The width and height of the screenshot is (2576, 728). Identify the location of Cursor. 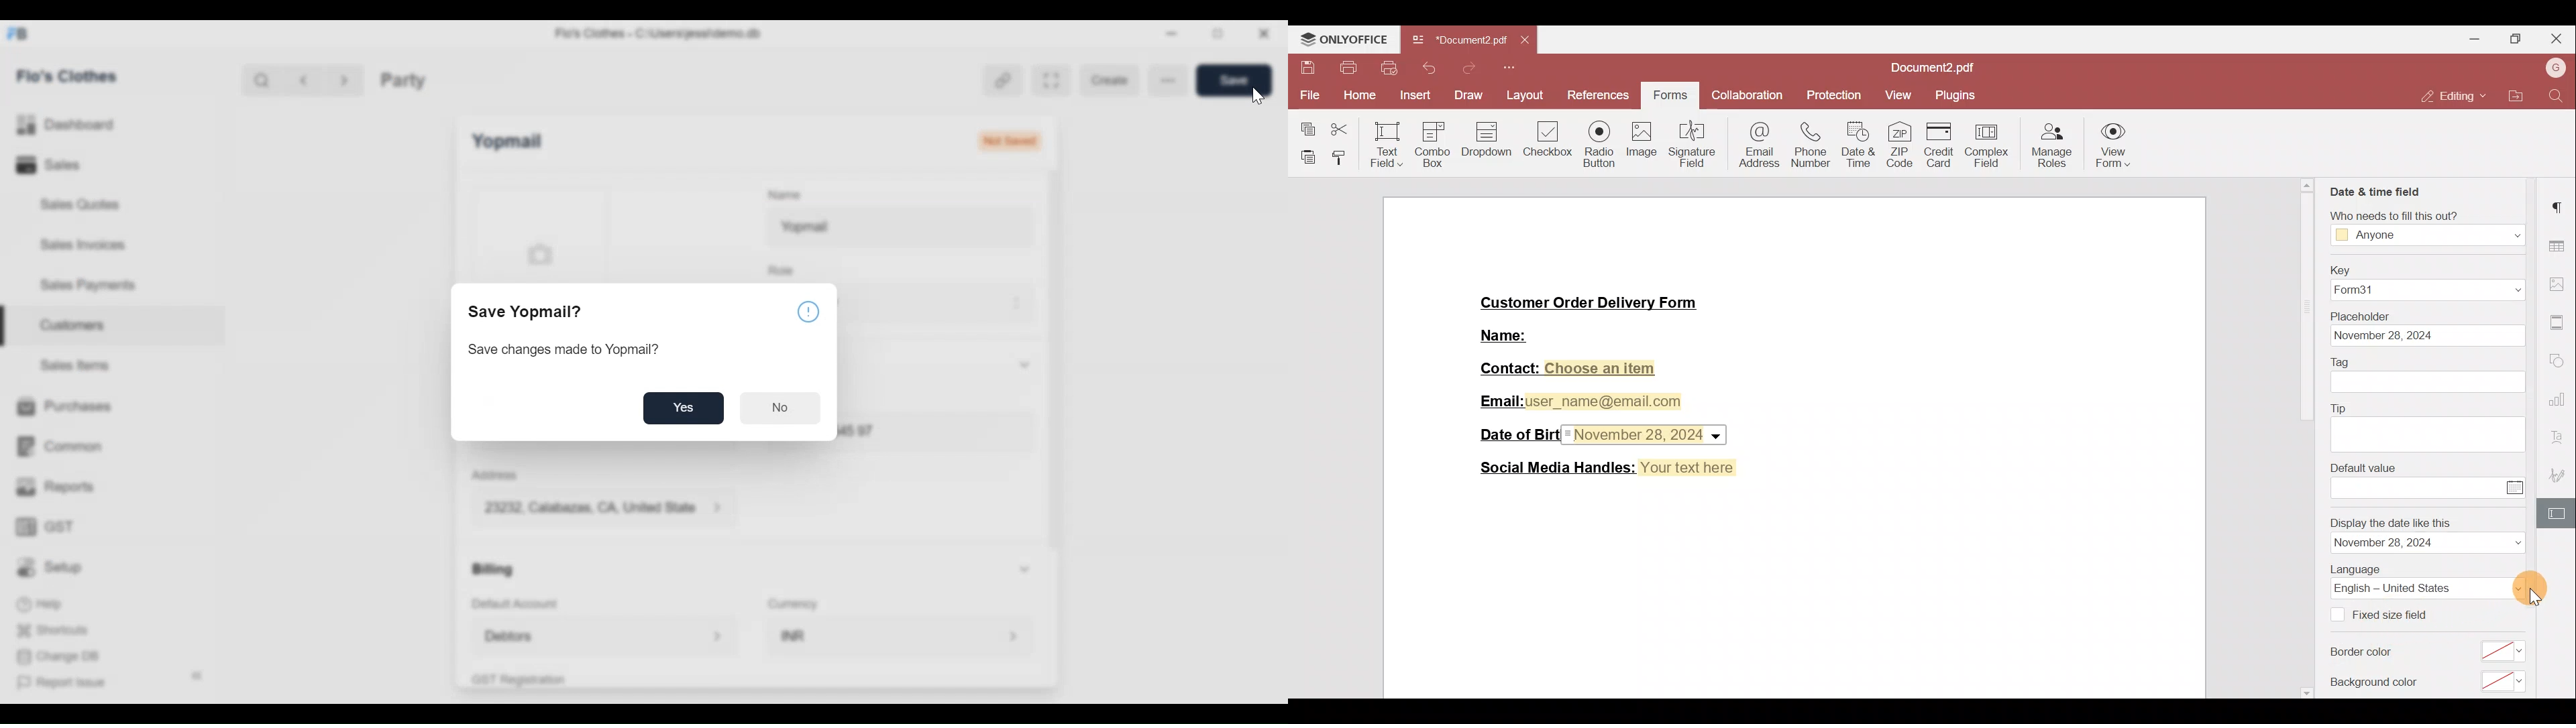
(1256, 96).